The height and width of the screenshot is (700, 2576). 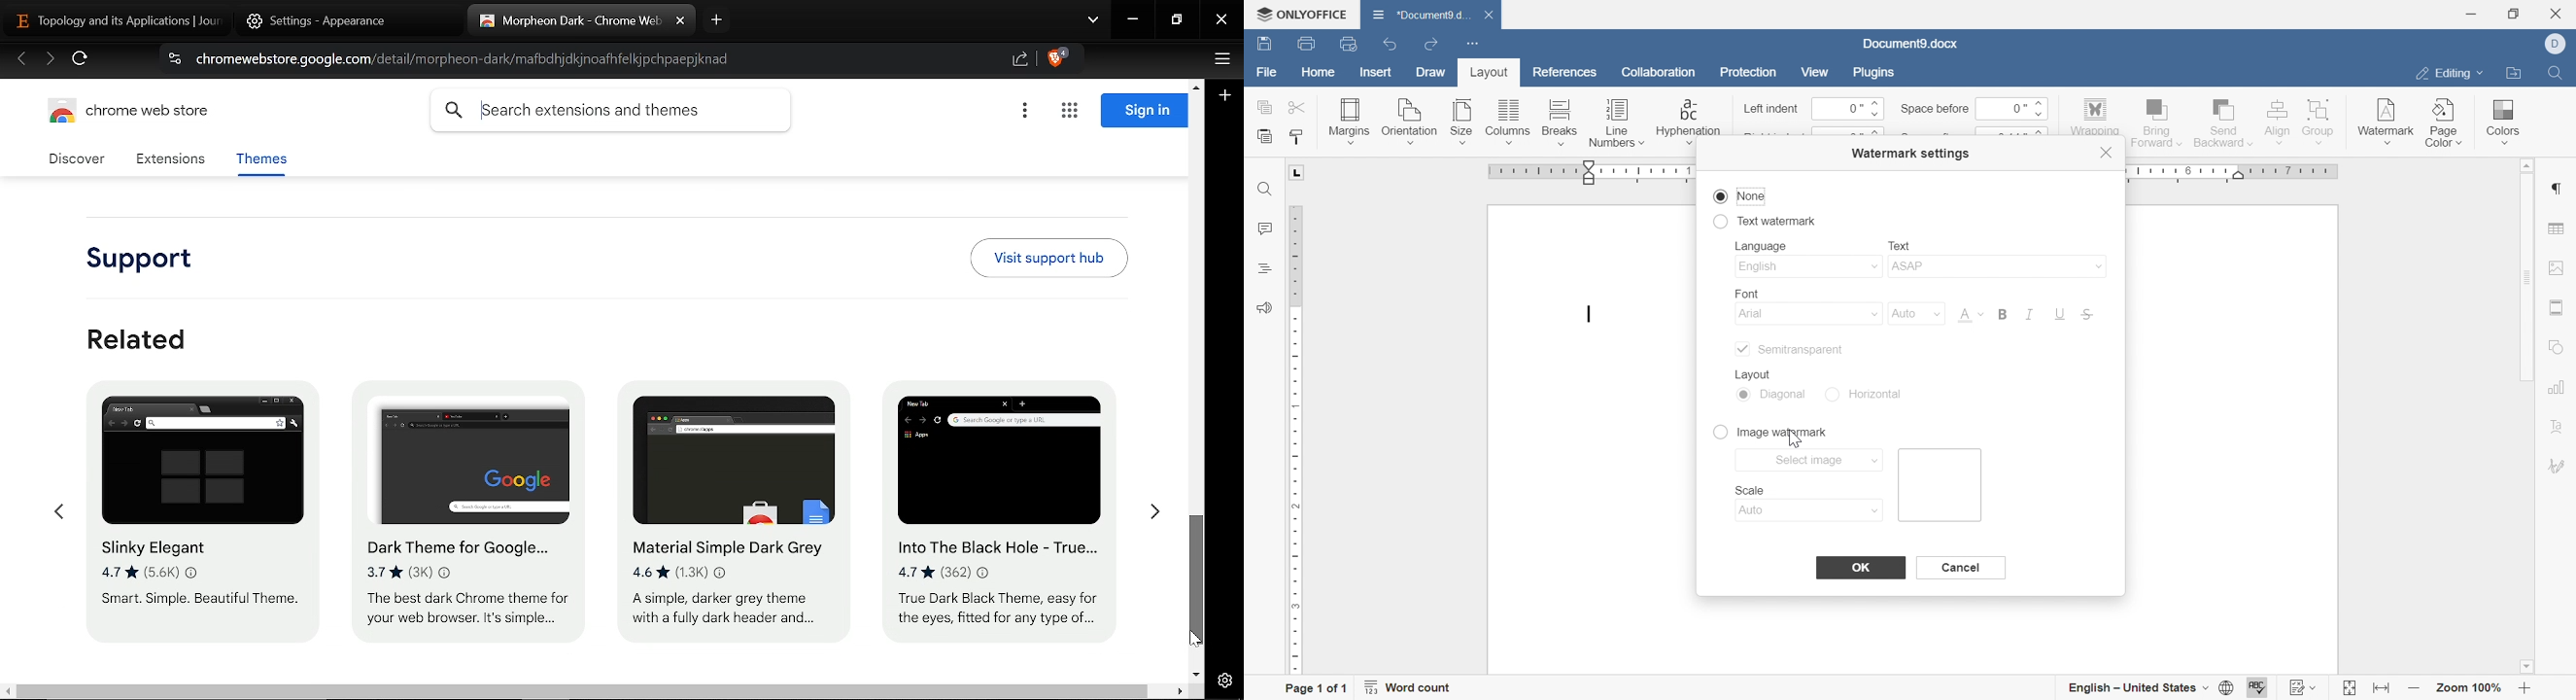 I want to click on hyphenation, so click(x=1688, y=122).